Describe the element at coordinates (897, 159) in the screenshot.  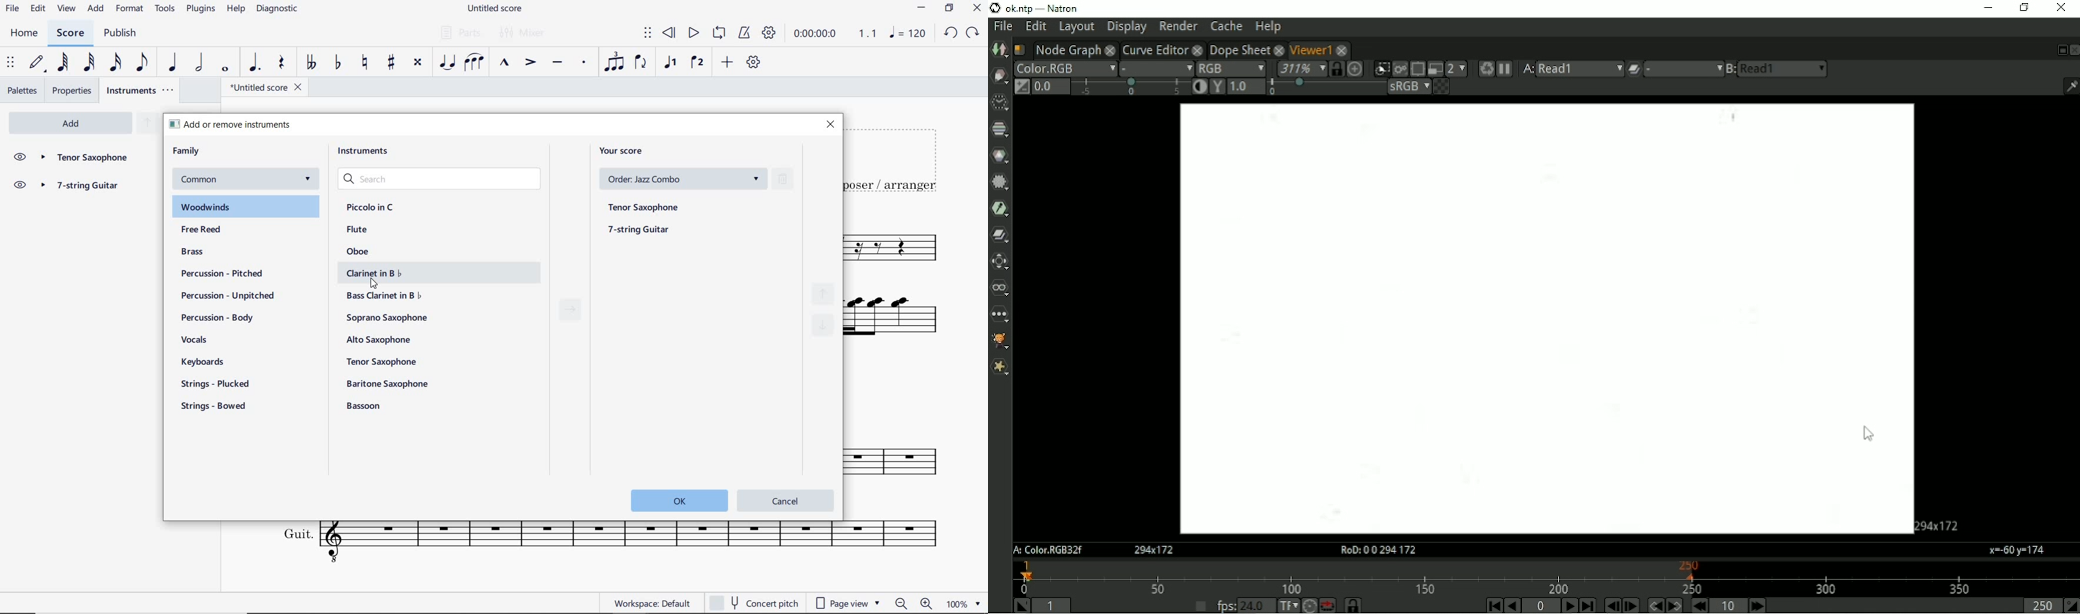
I see `TITLE` at that location.